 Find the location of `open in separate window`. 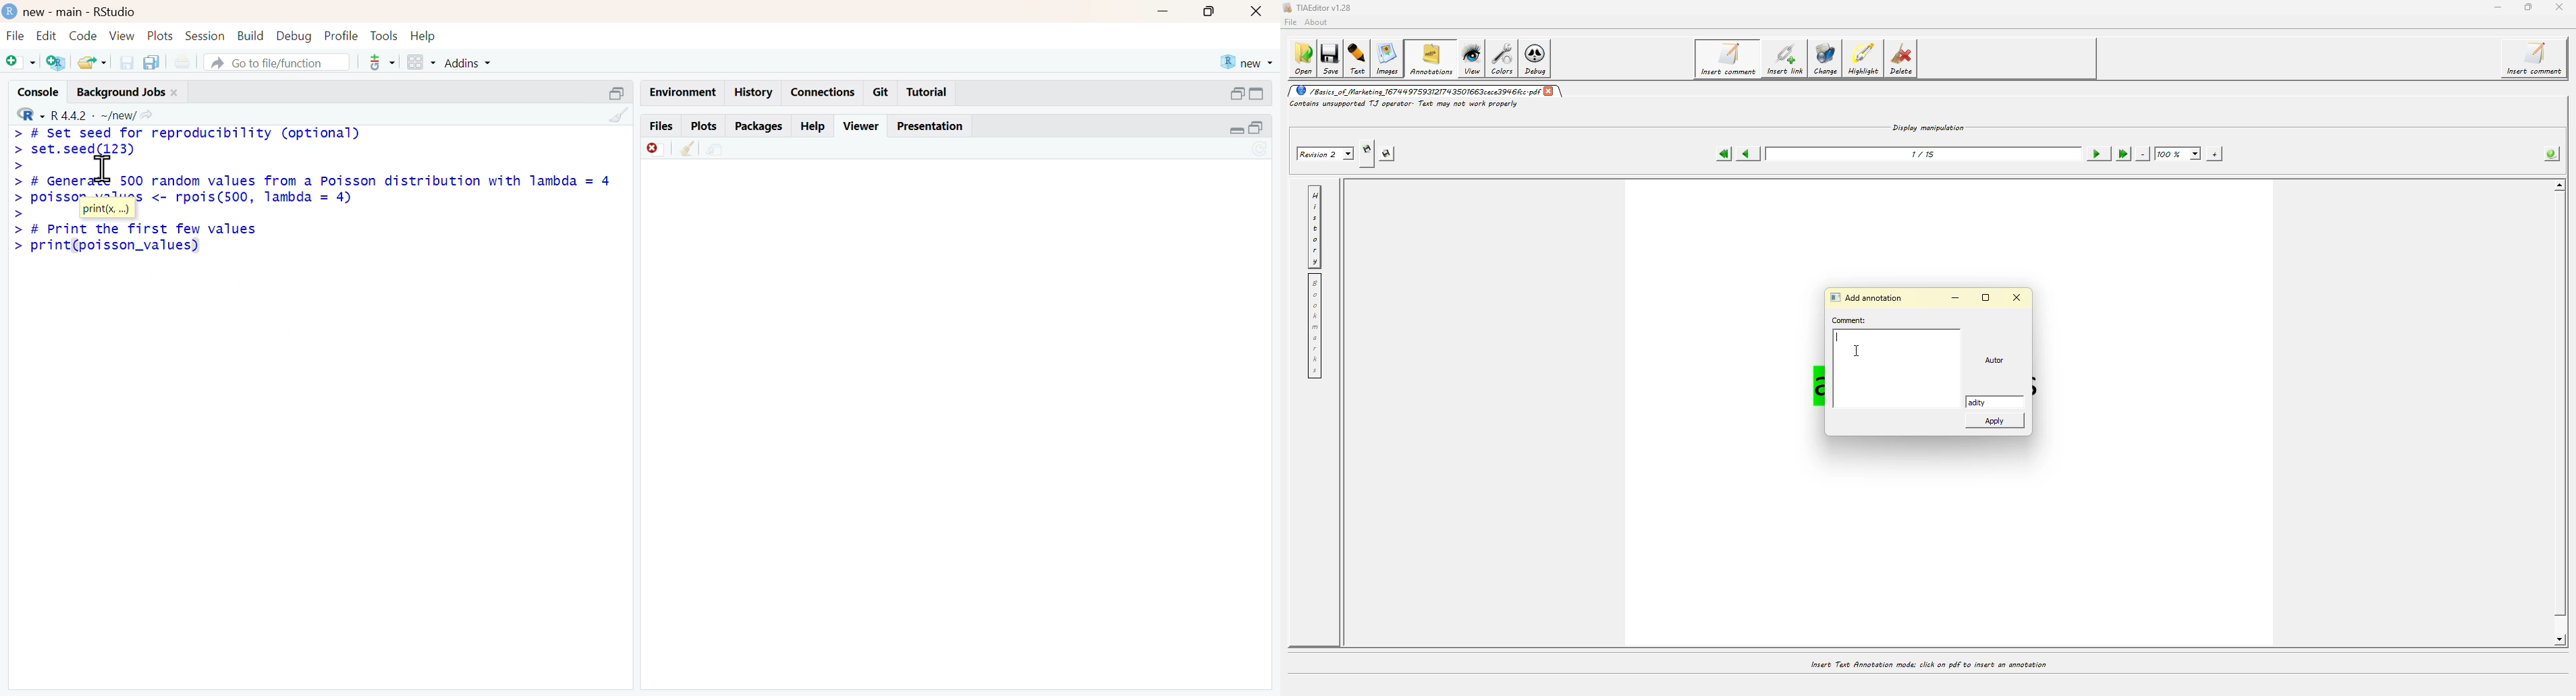

open in separate window is located at coordinates (1238, 94).